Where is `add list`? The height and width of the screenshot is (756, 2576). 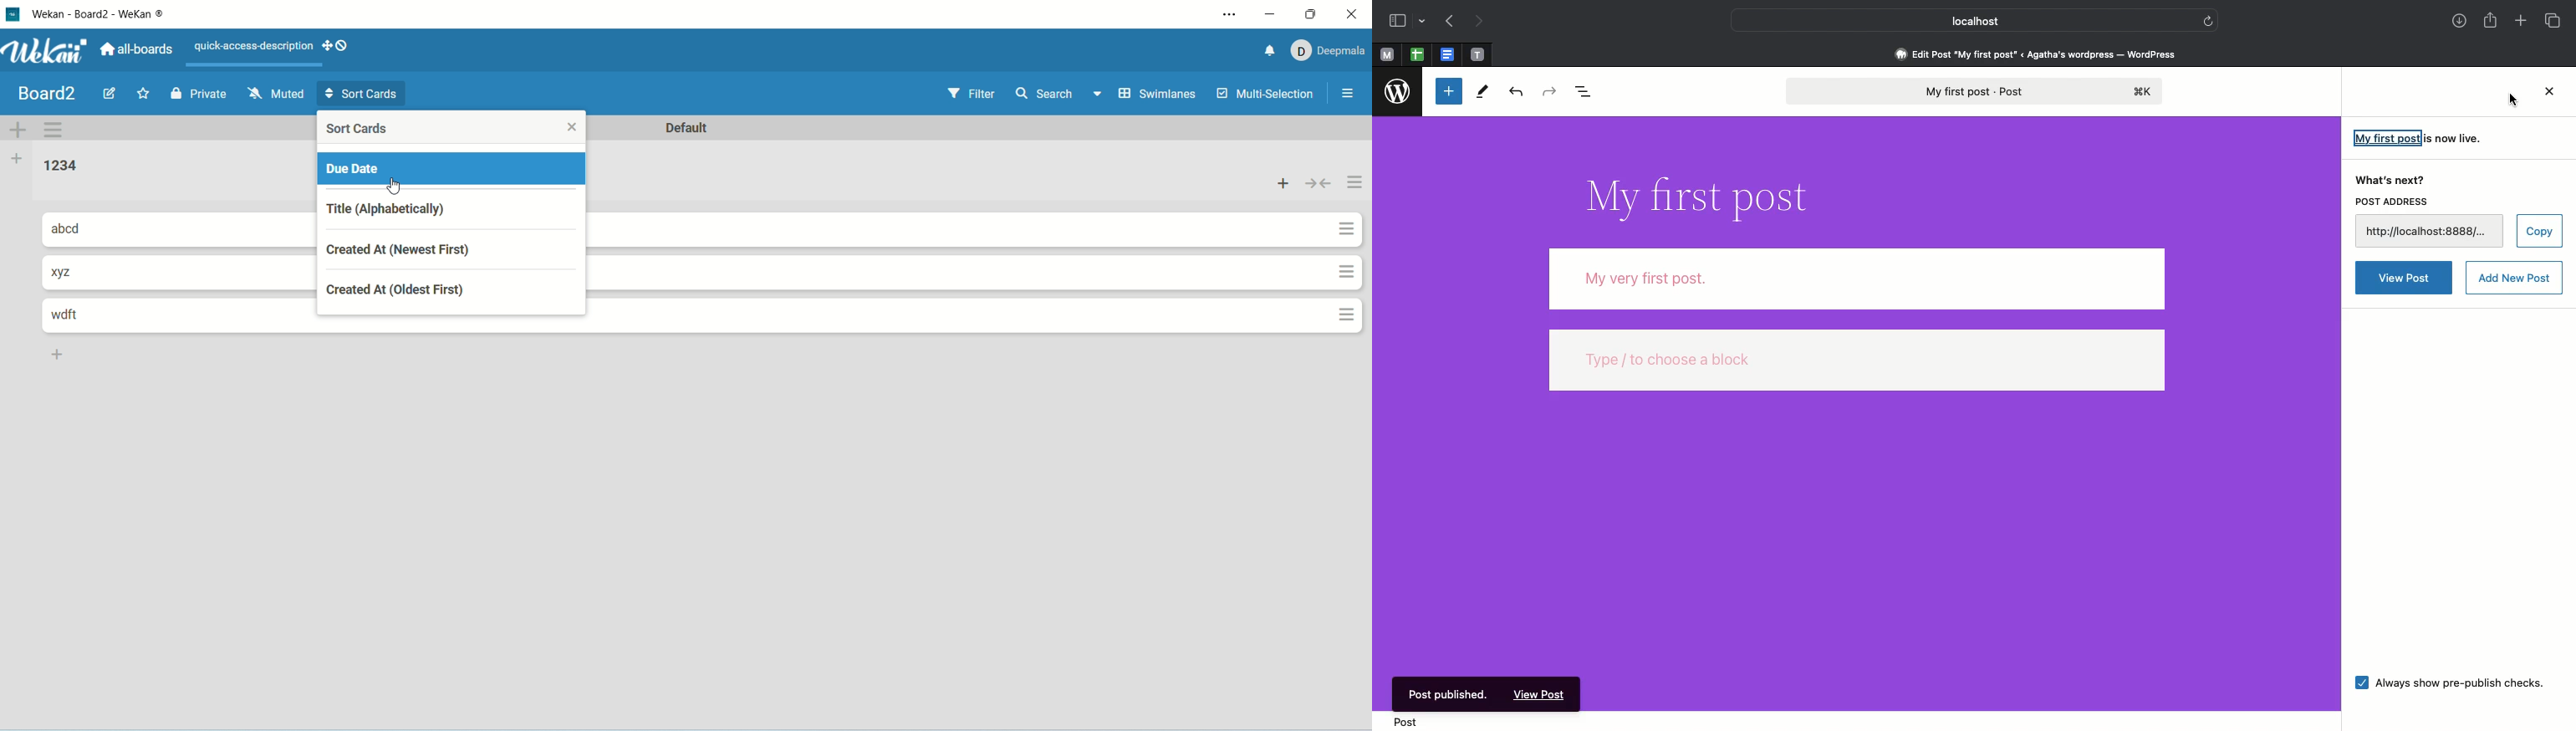
add list is located at coordinates (61, 357).